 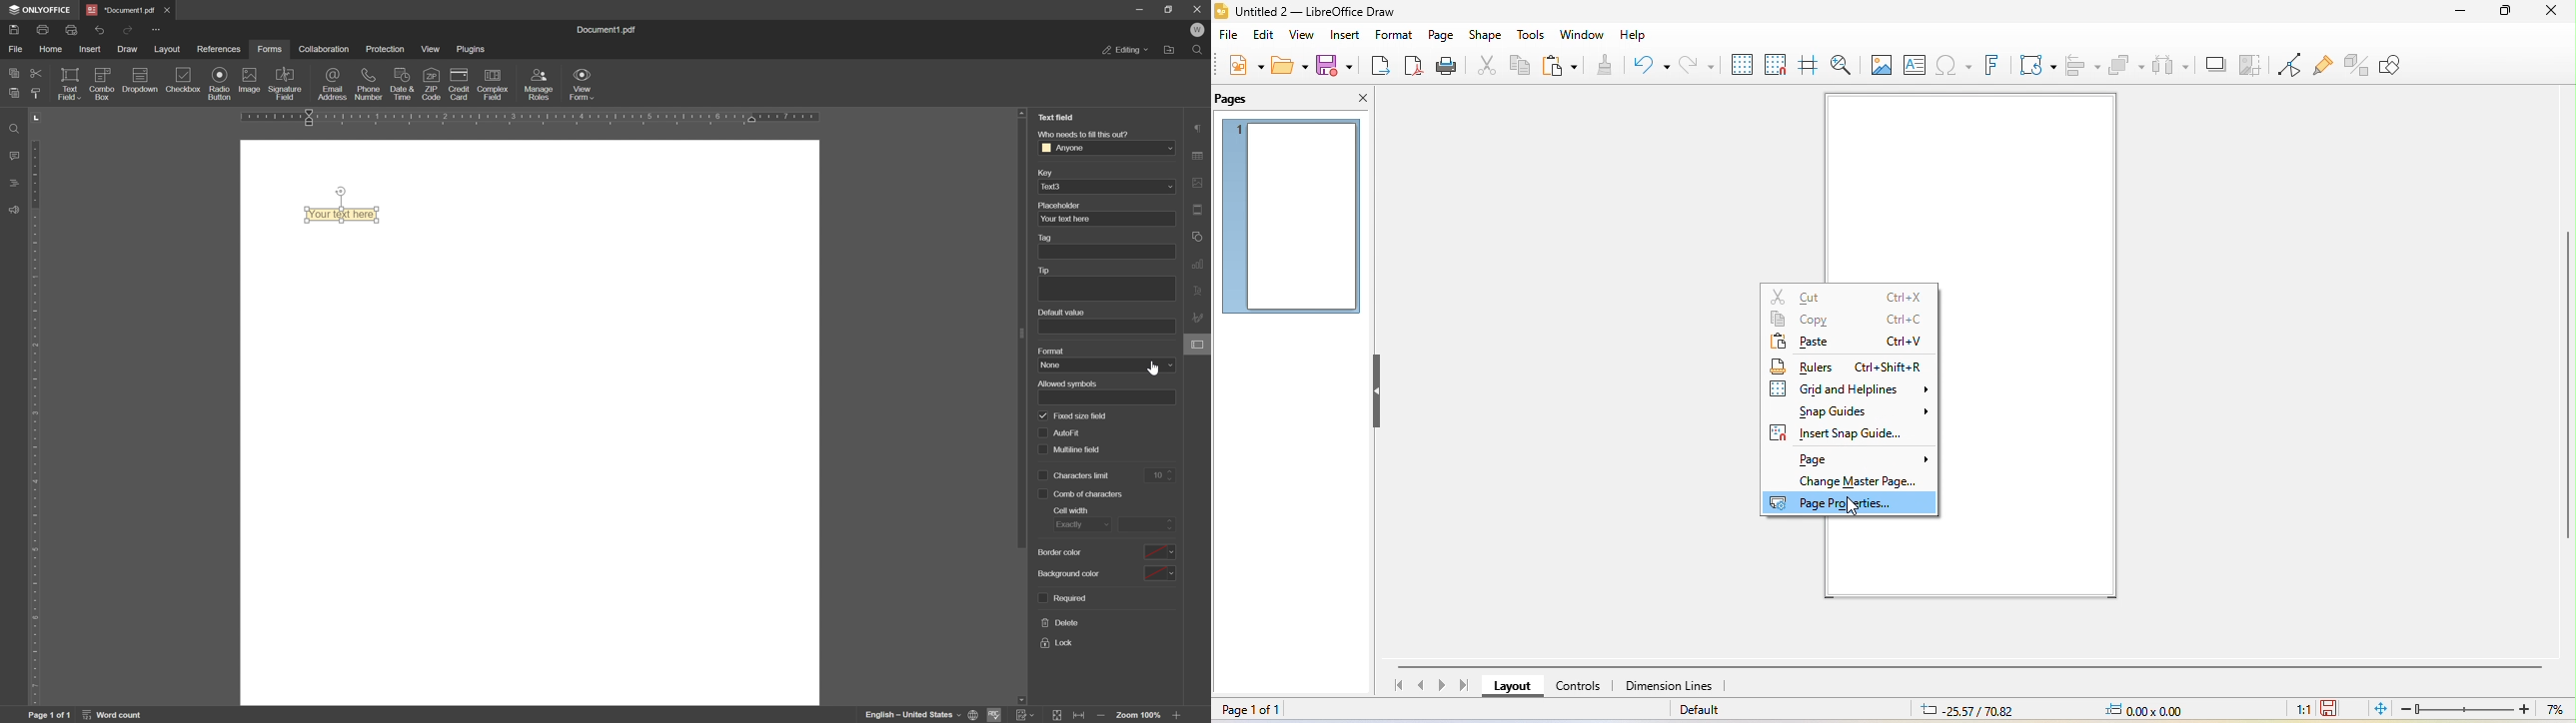 What do you see at coordinates (2143, 709) in the screenshot?
I see `0.00x0.00` at bounding box center [2143, 709].